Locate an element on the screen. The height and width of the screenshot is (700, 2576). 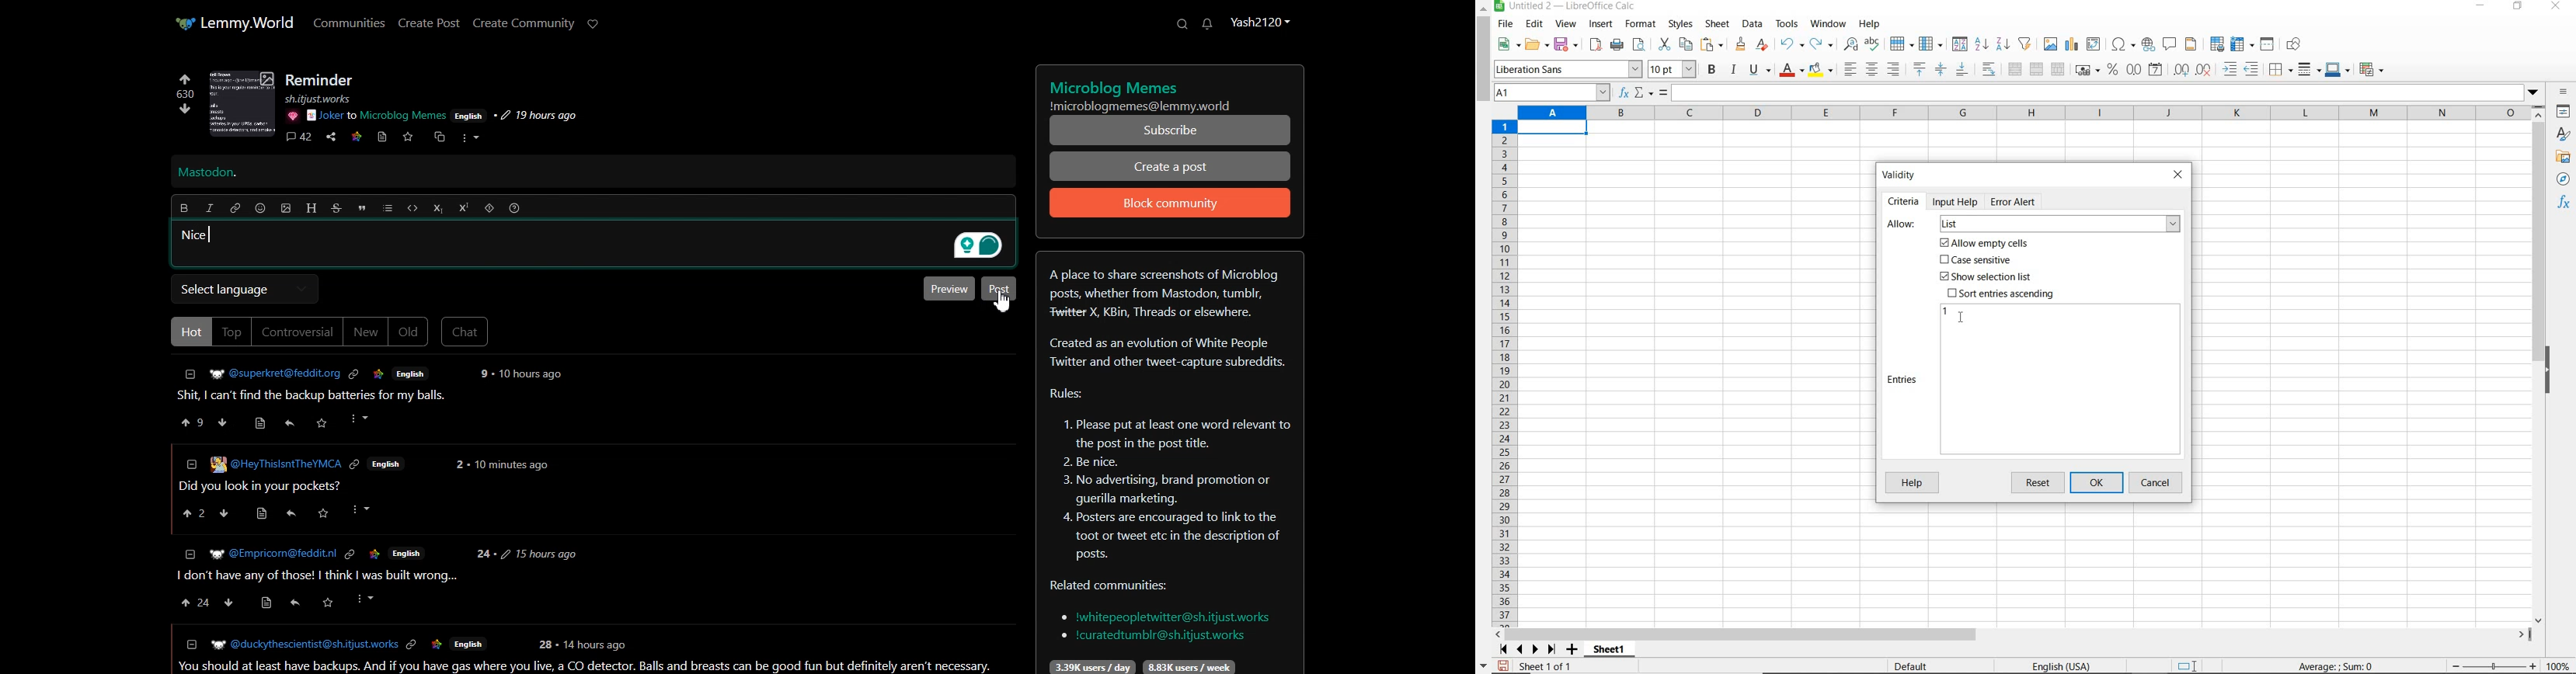
data is located at coordinates (1752, 23).